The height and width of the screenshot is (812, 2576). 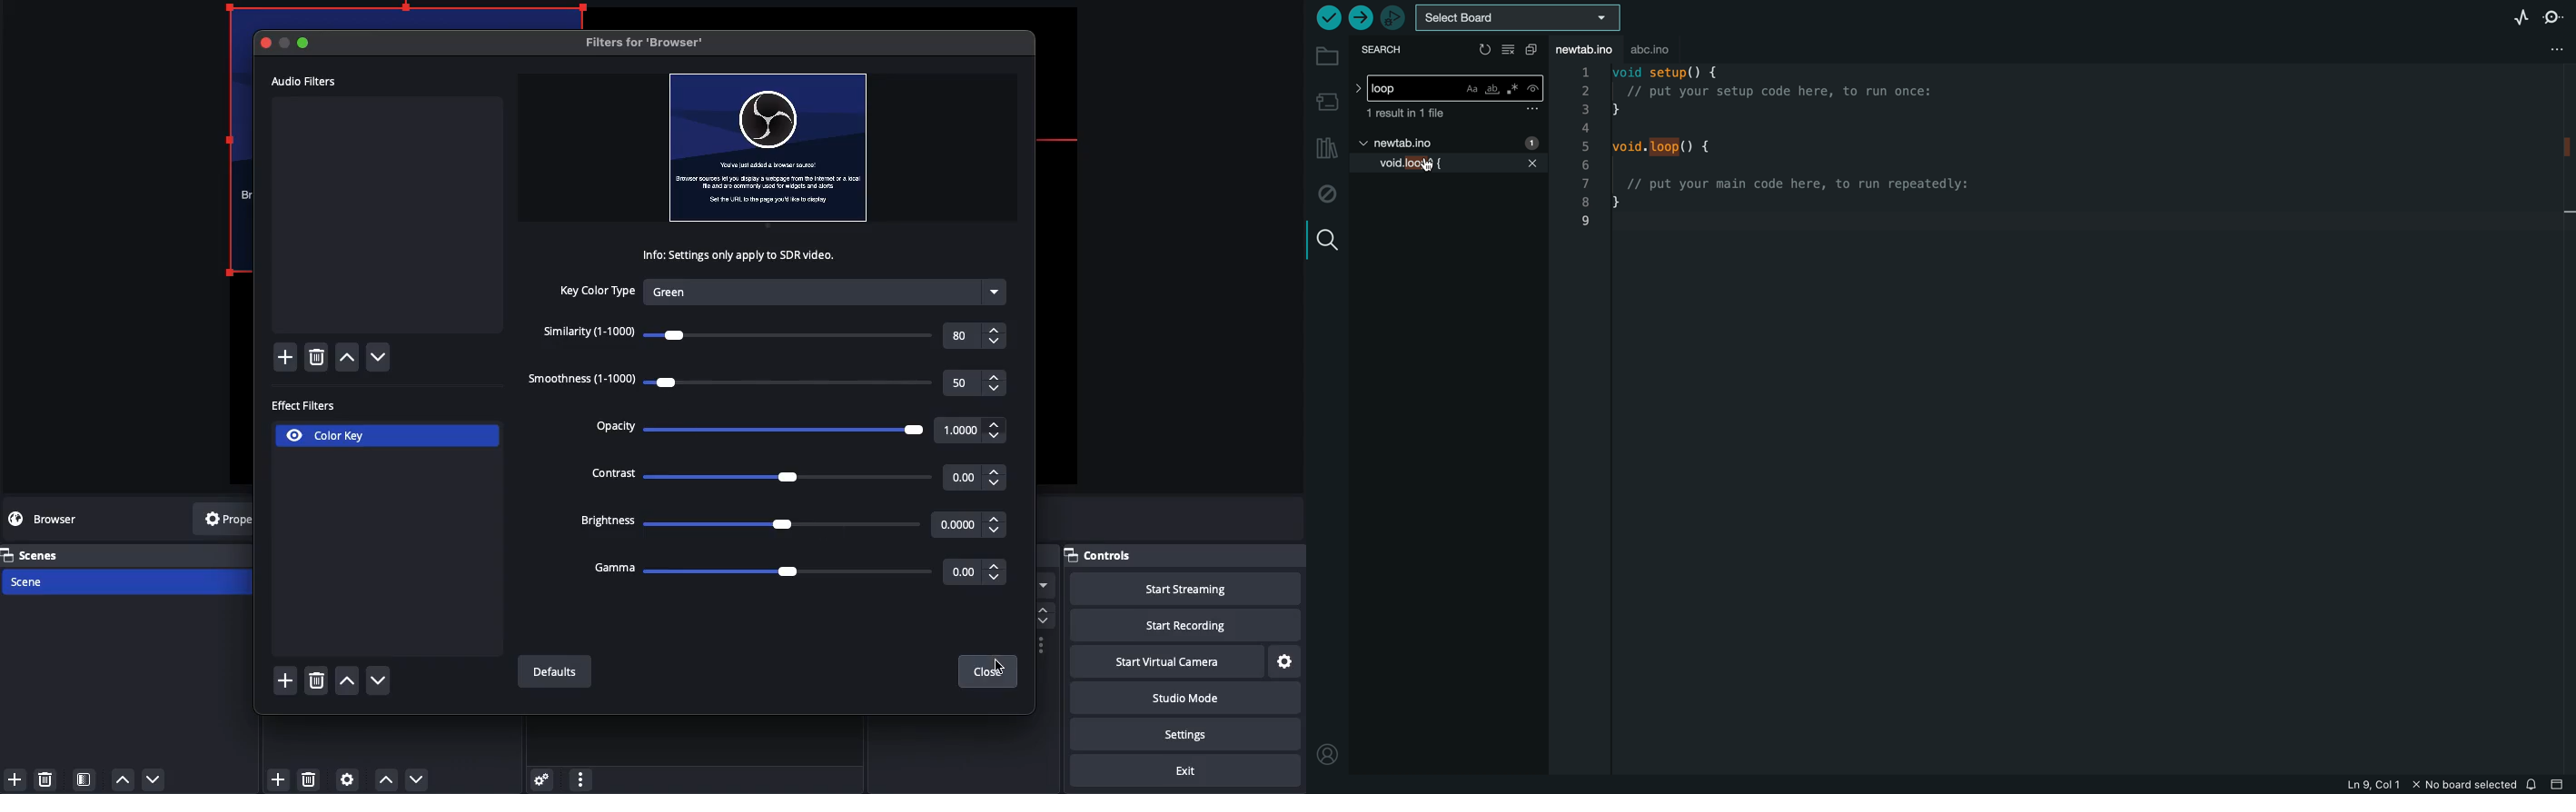 I want to click on down, so click(x=382, y=359).